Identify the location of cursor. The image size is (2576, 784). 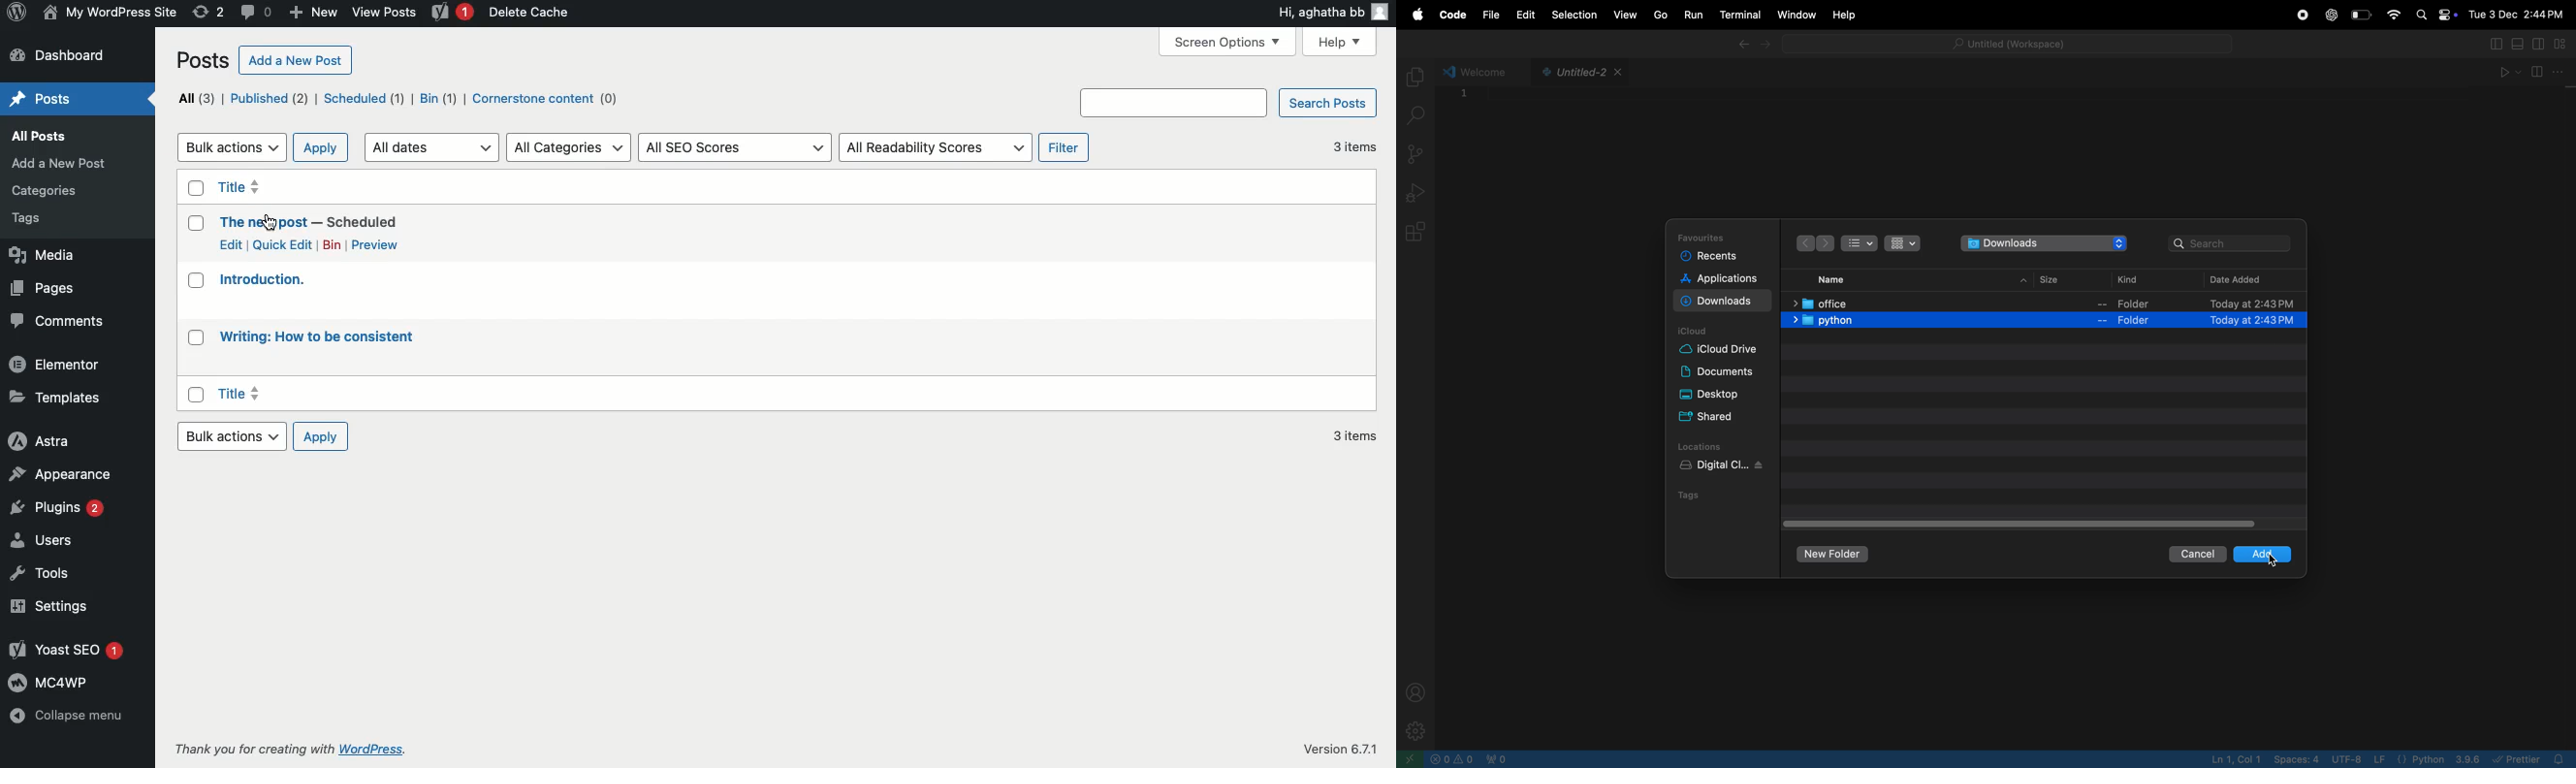
(2279, 562).